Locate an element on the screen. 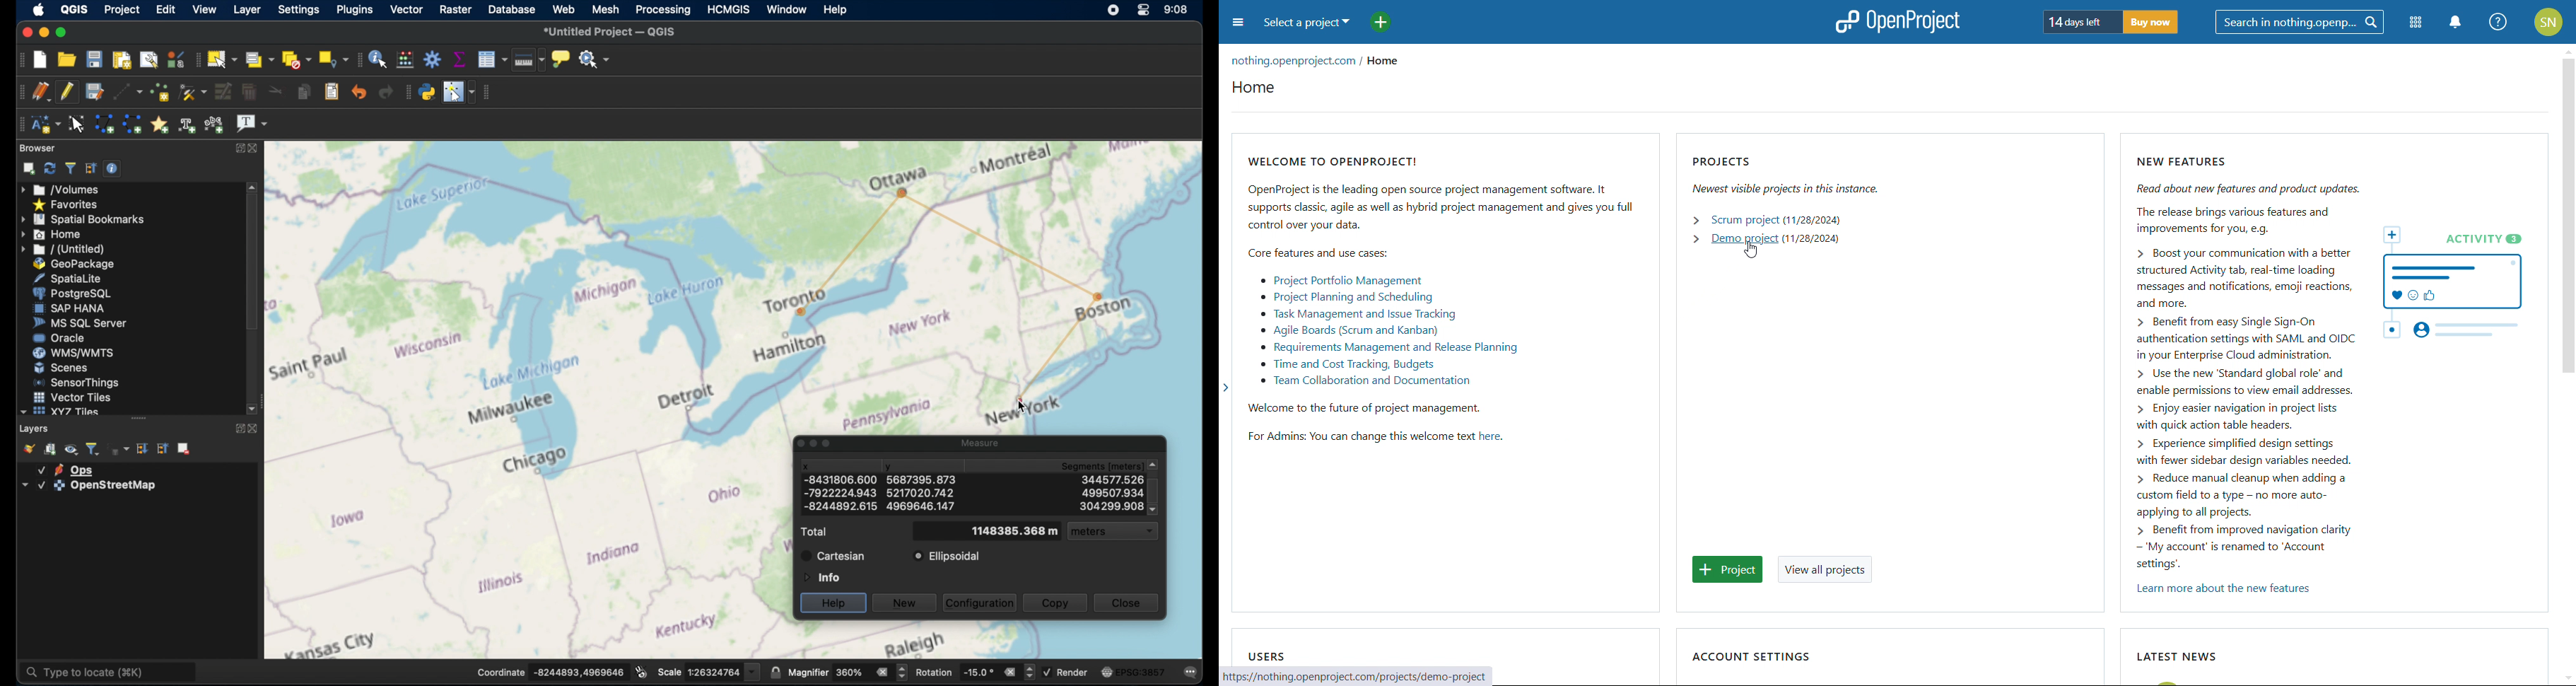 The image size is (2576, 700). project is located at coordinates (123, 9).